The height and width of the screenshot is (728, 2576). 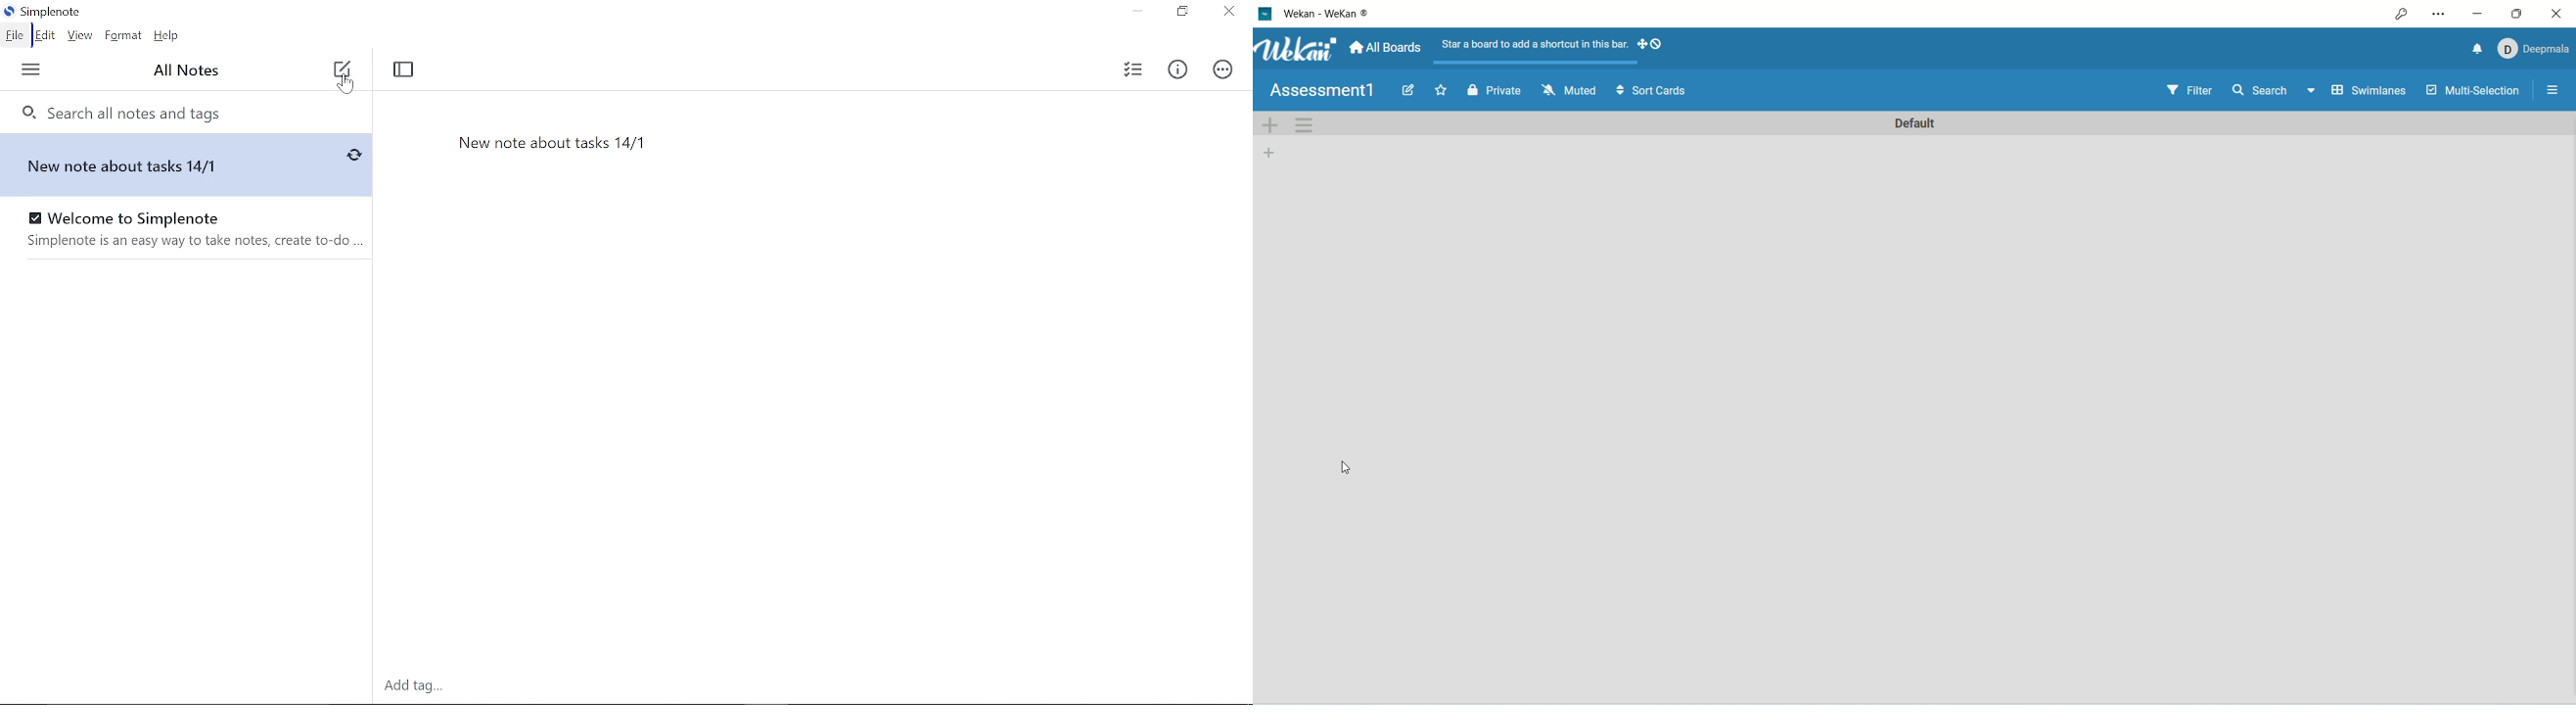 What do you see at coordinates (1438, 90) in the screenshot?
I see `star board` at bounding box center [1438, 90].